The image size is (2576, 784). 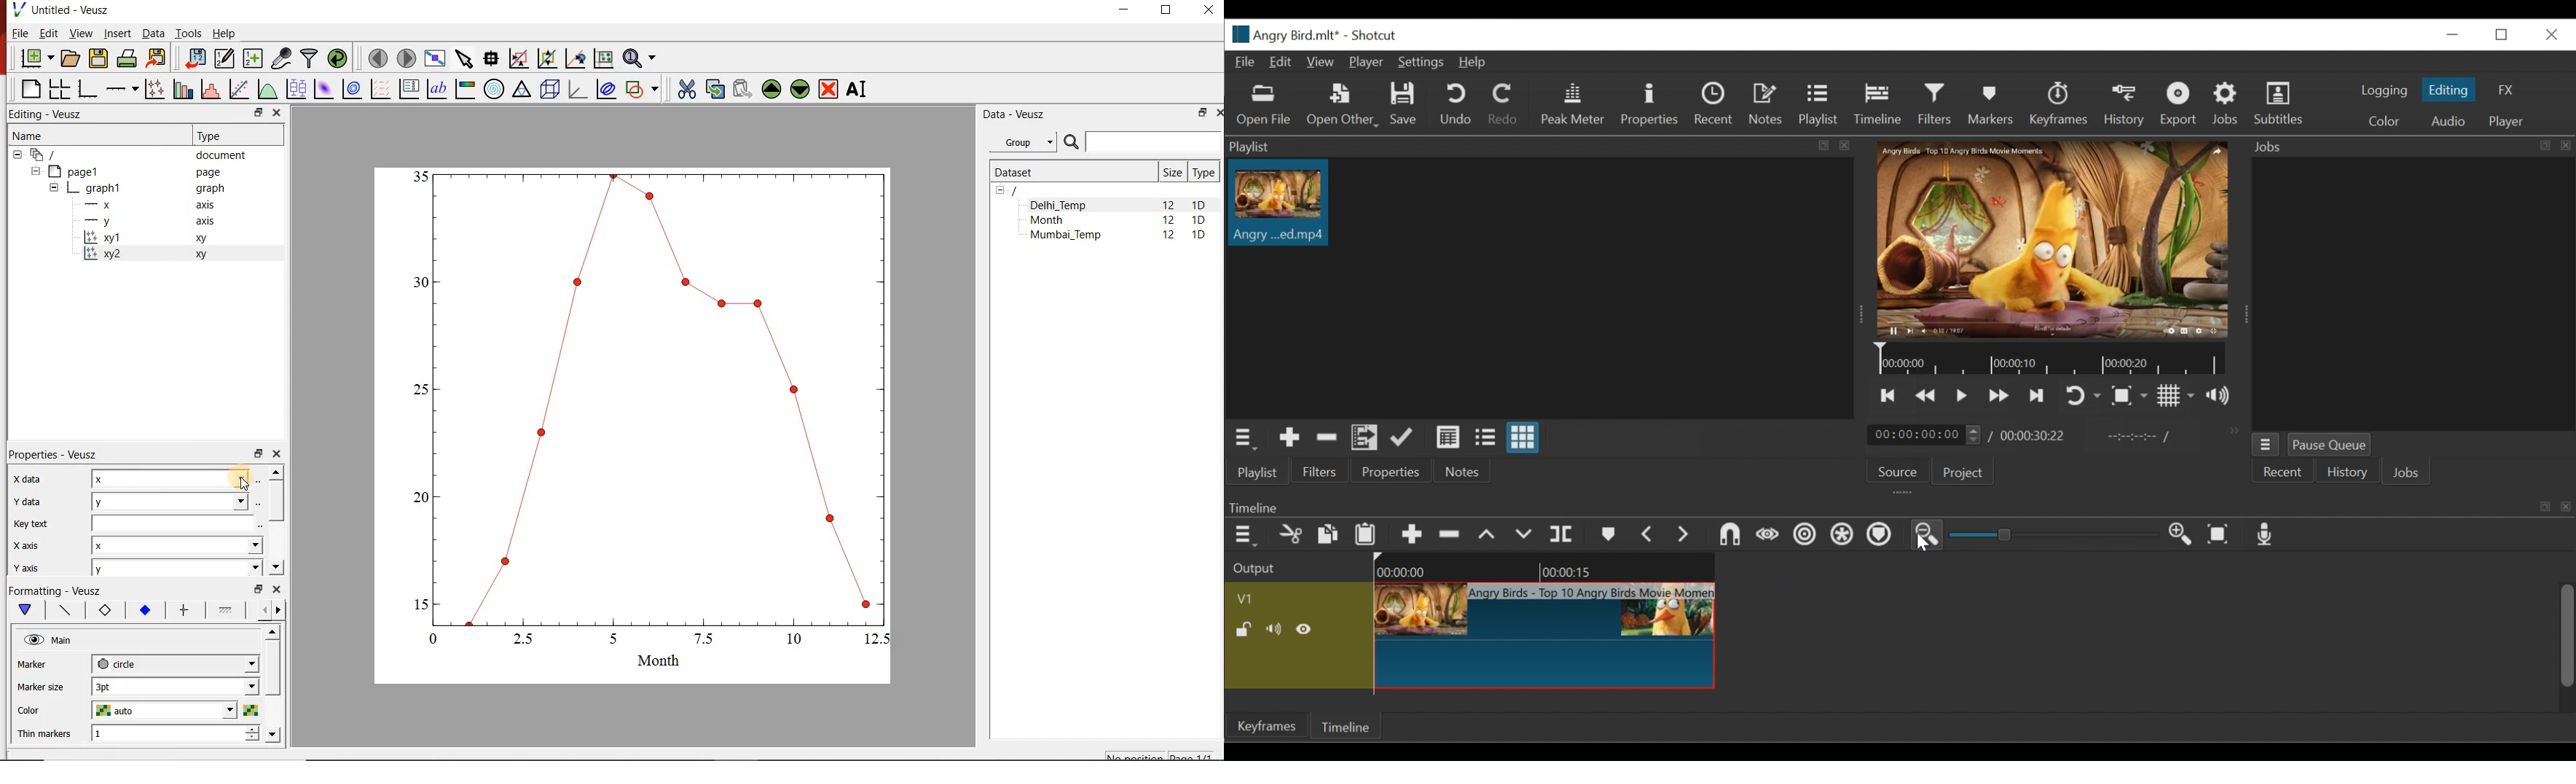 What do you see at coordinates (1503, 104) in the screenshot?
I see `Redo` at bounding box center [1503, 104].